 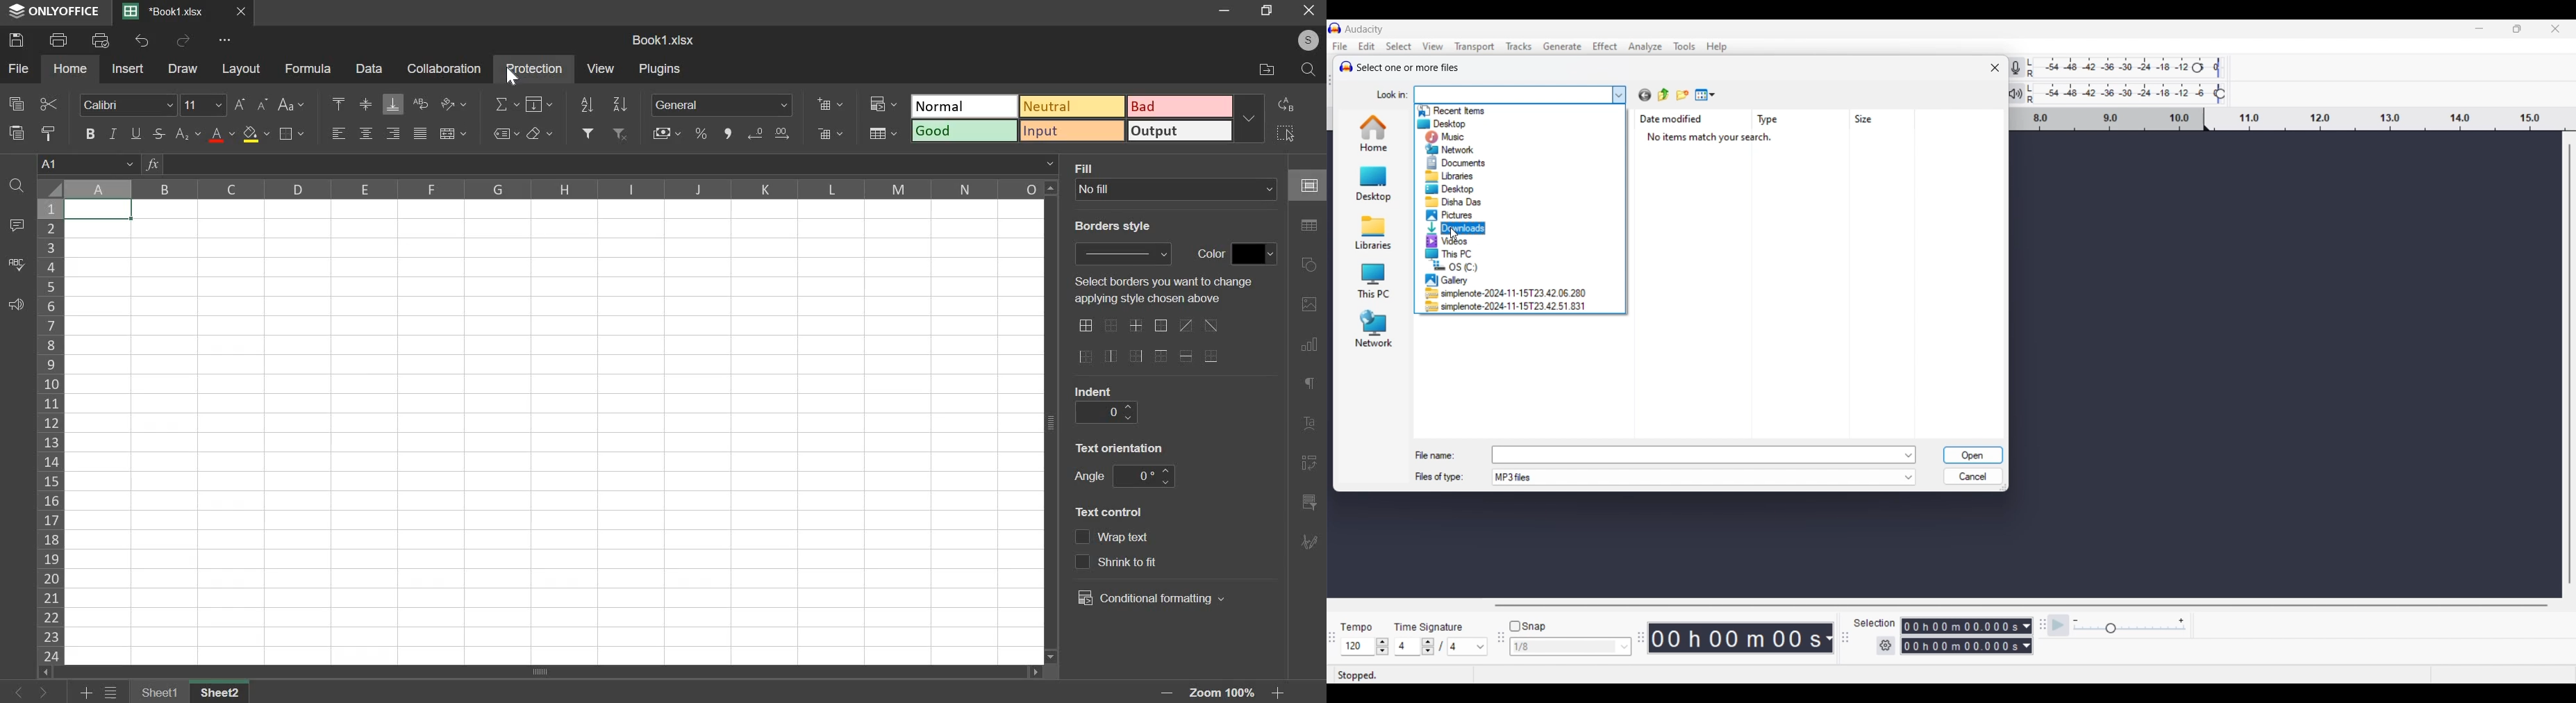 What do you see at coordinates (1281, 693) in the screenshot?
I see `zoom in` at bounding box center [1281, 693].